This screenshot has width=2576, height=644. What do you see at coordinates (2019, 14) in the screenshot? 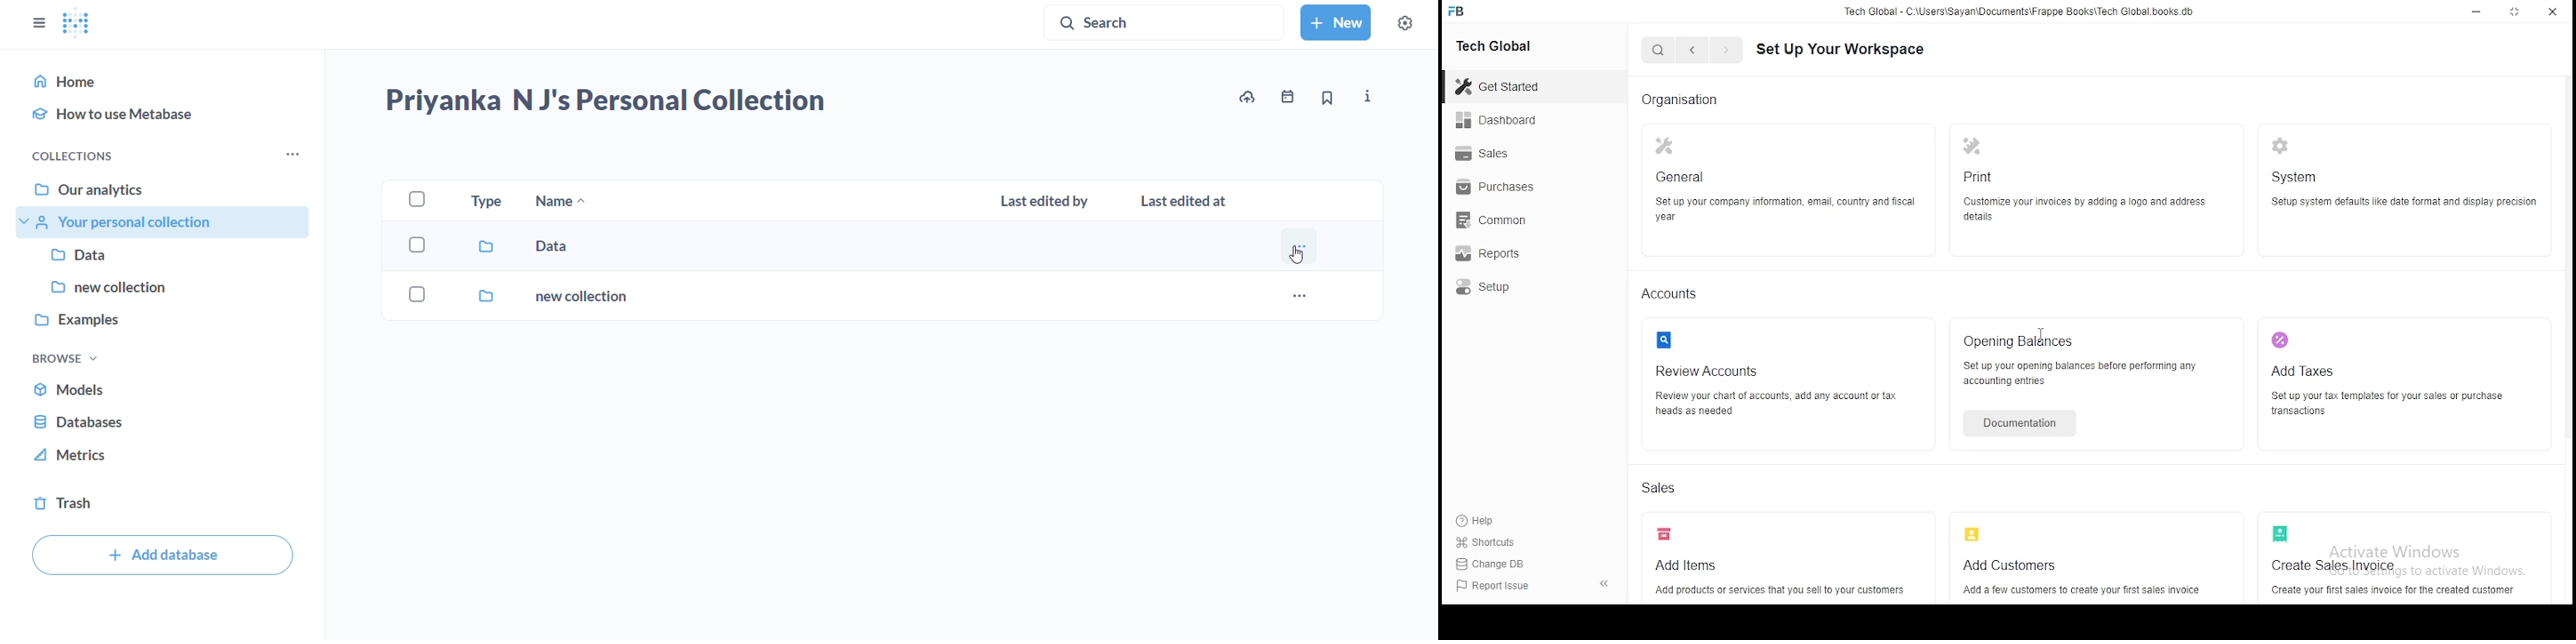
I see `Tech Global - C:\Users\Sayan\Documents\Frappe Books\Tech Global. books. db` at bounding box center [2019, 14].